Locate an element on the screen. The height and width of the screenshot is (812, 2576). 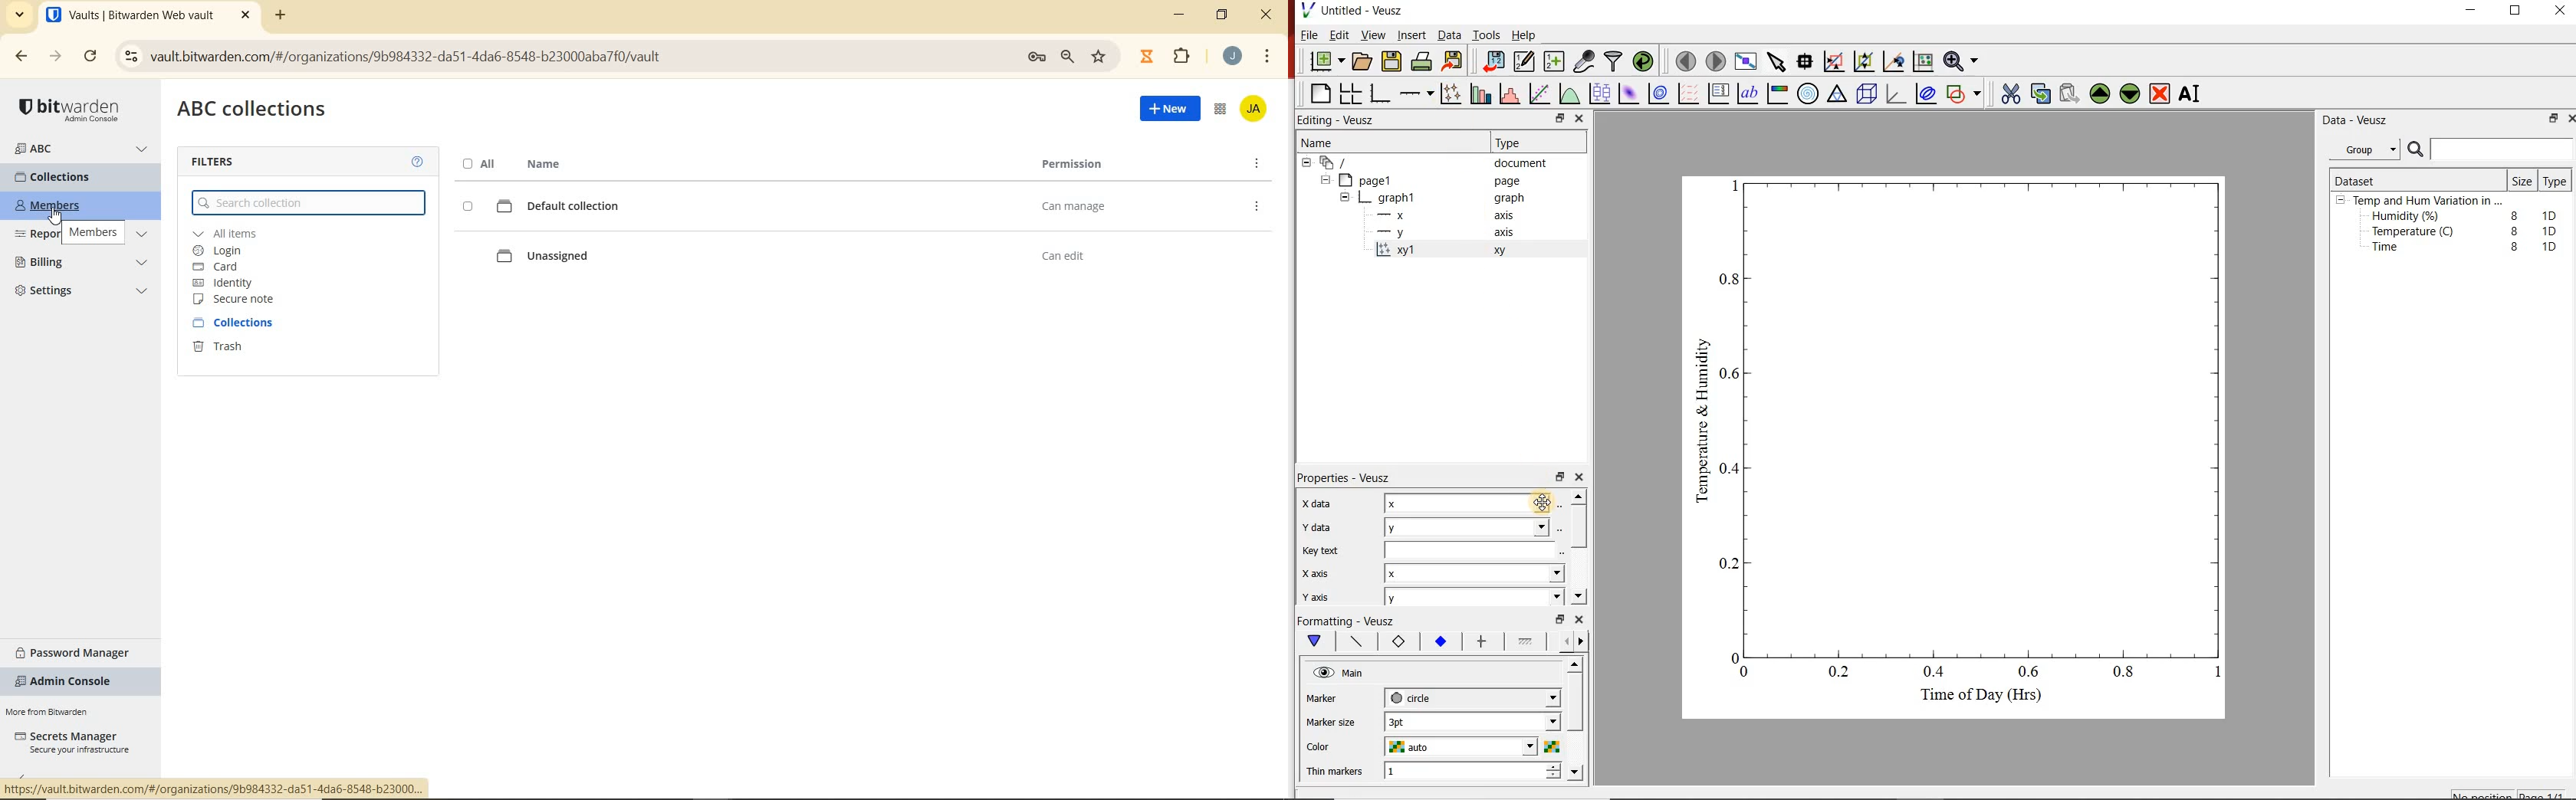
create new datasets using ranges, parametrically or as functions of existing datasets is located at coordinates (1555, 62).